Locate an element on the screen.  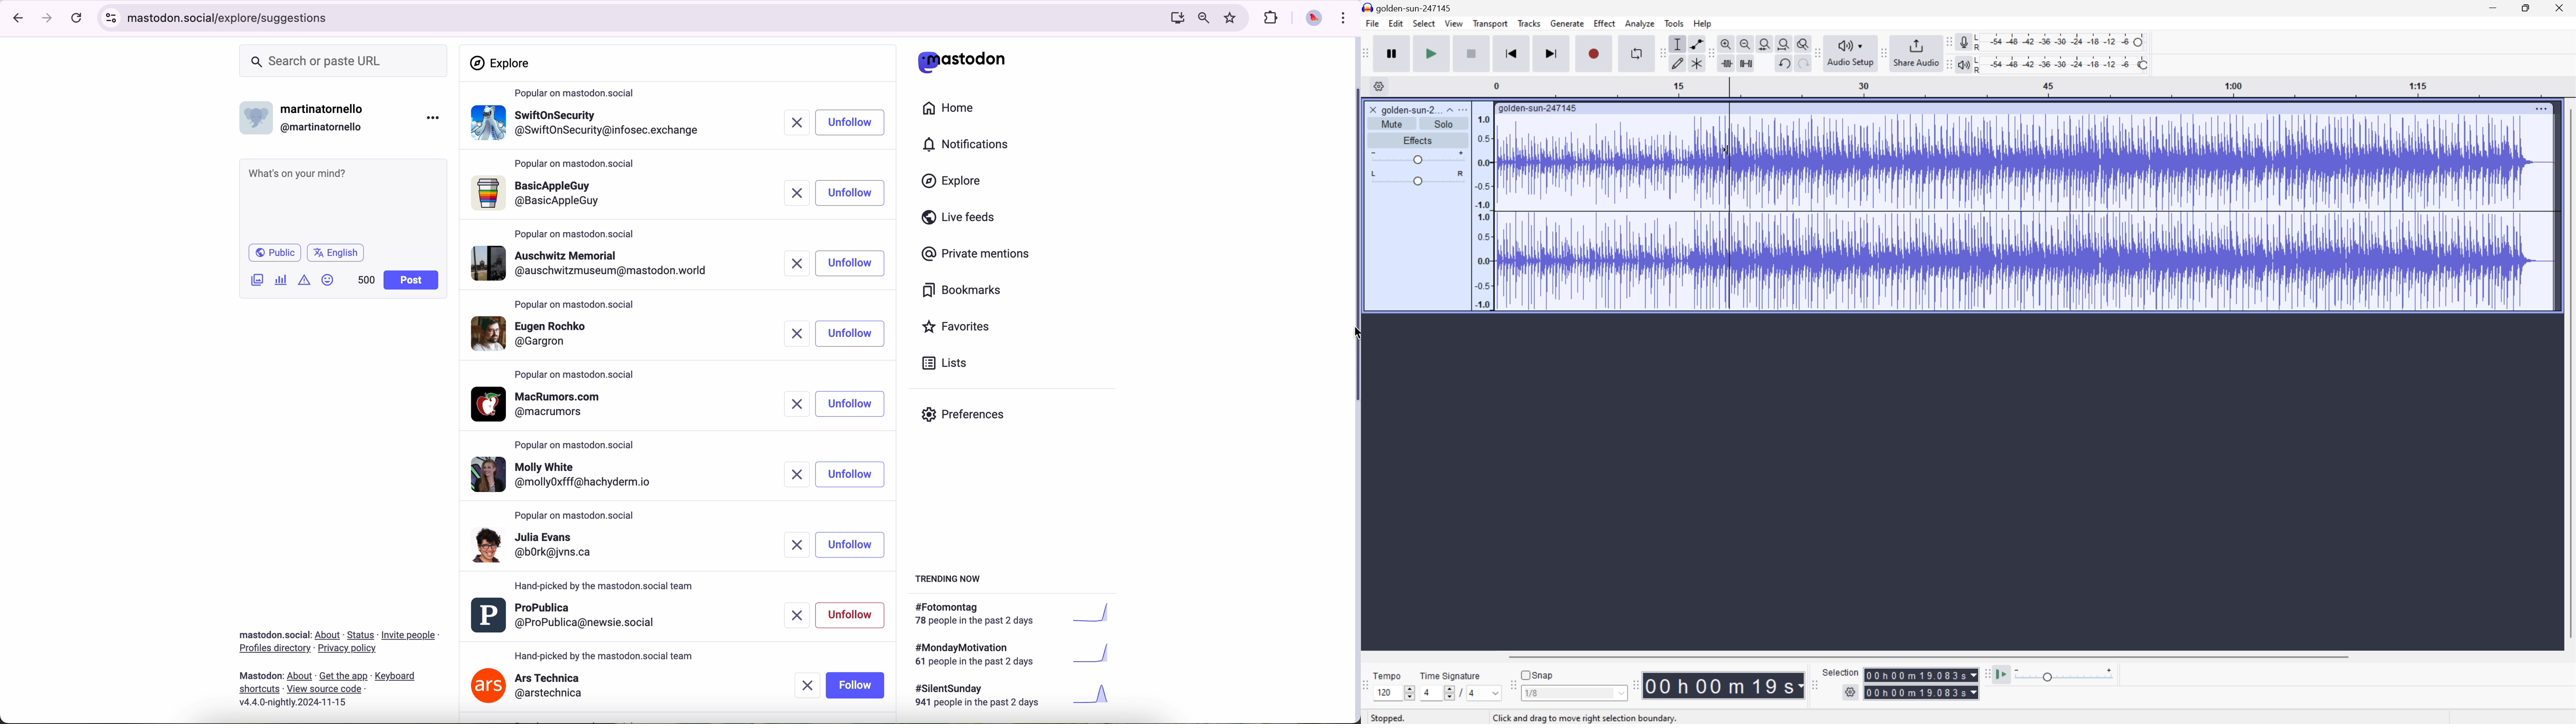
Play is located at coordinates (1433, 54).